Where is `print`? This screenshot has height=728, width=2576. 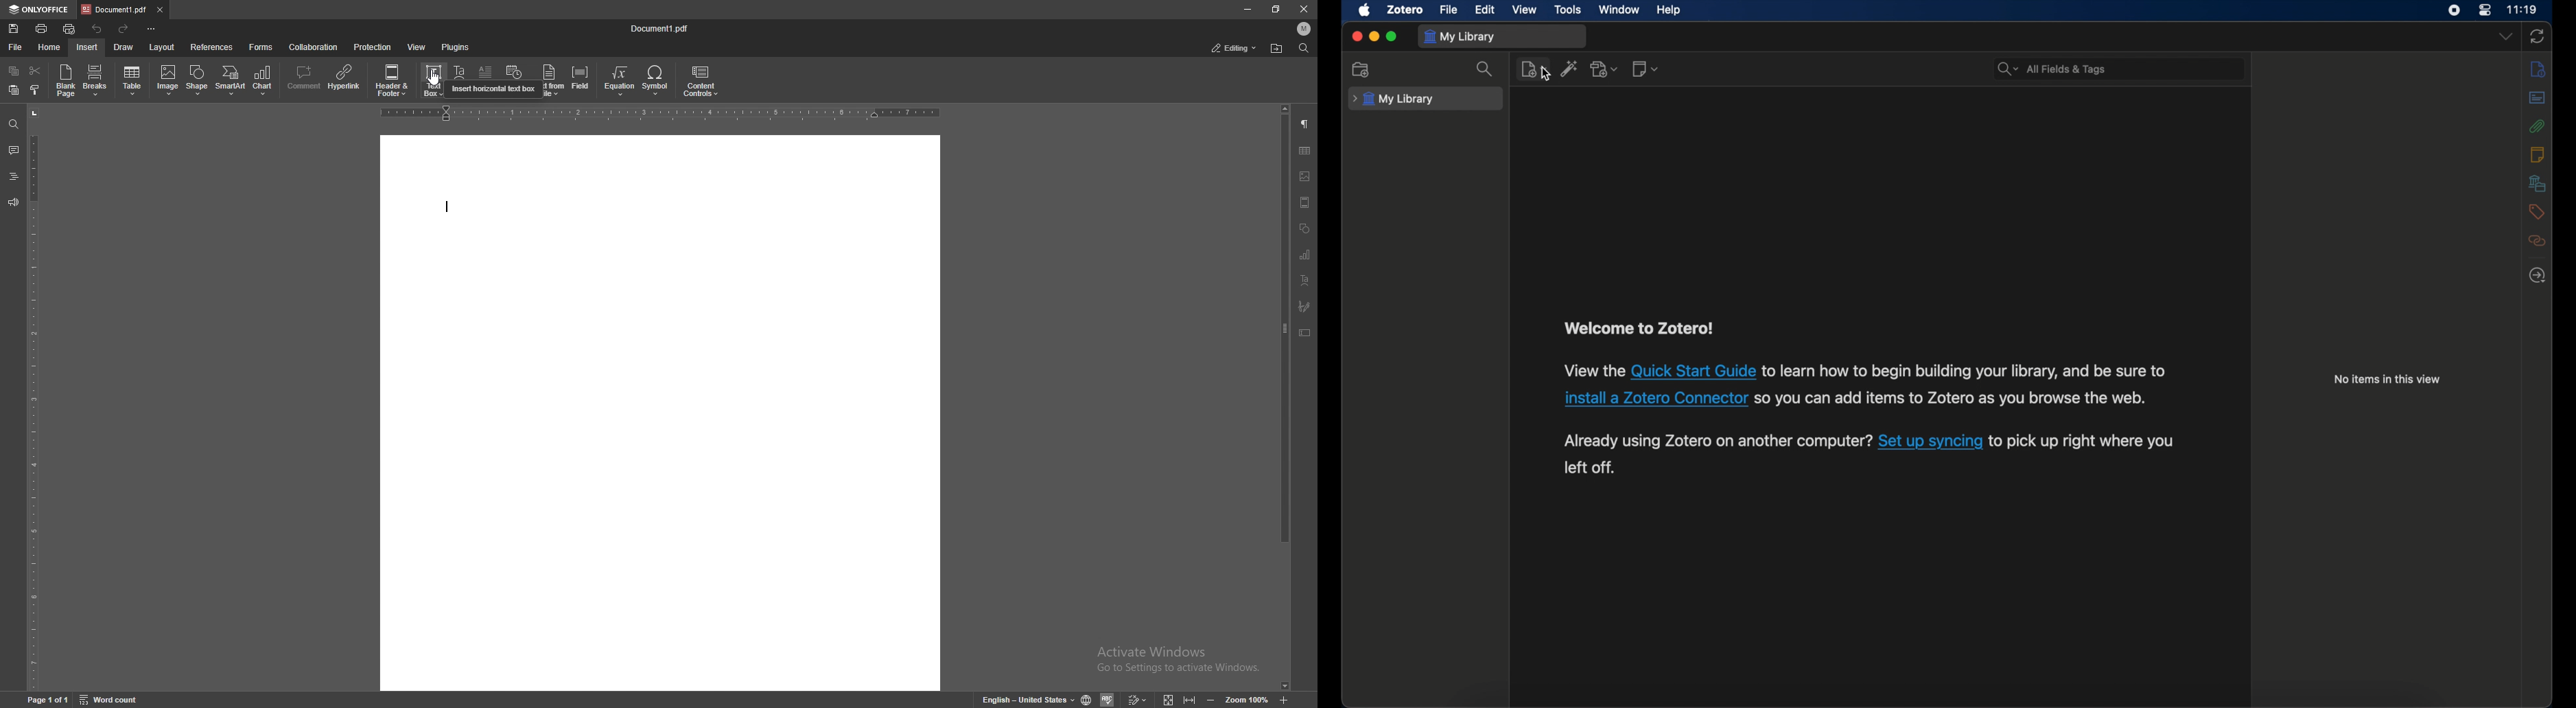
print is located at coordinates (41, 29).